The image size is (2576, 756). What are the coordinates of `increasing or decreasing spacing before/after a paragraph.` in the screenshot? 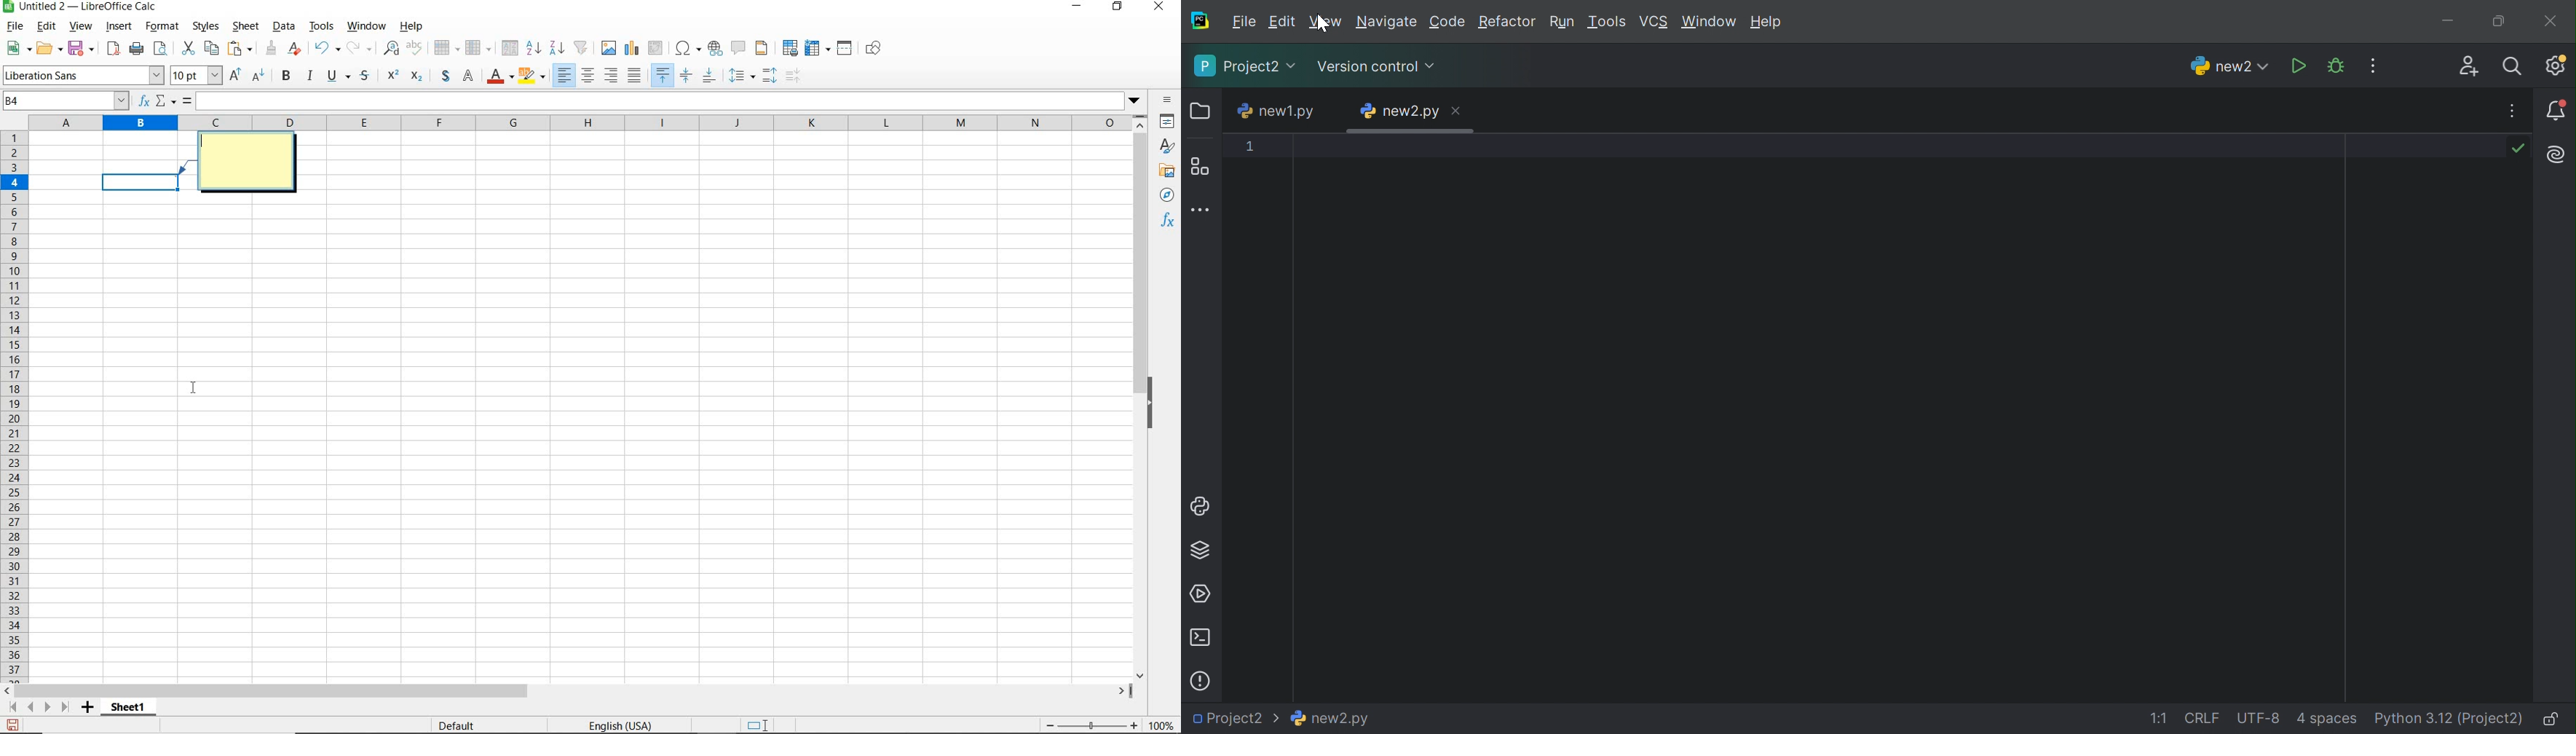 It's located at (792, 76).